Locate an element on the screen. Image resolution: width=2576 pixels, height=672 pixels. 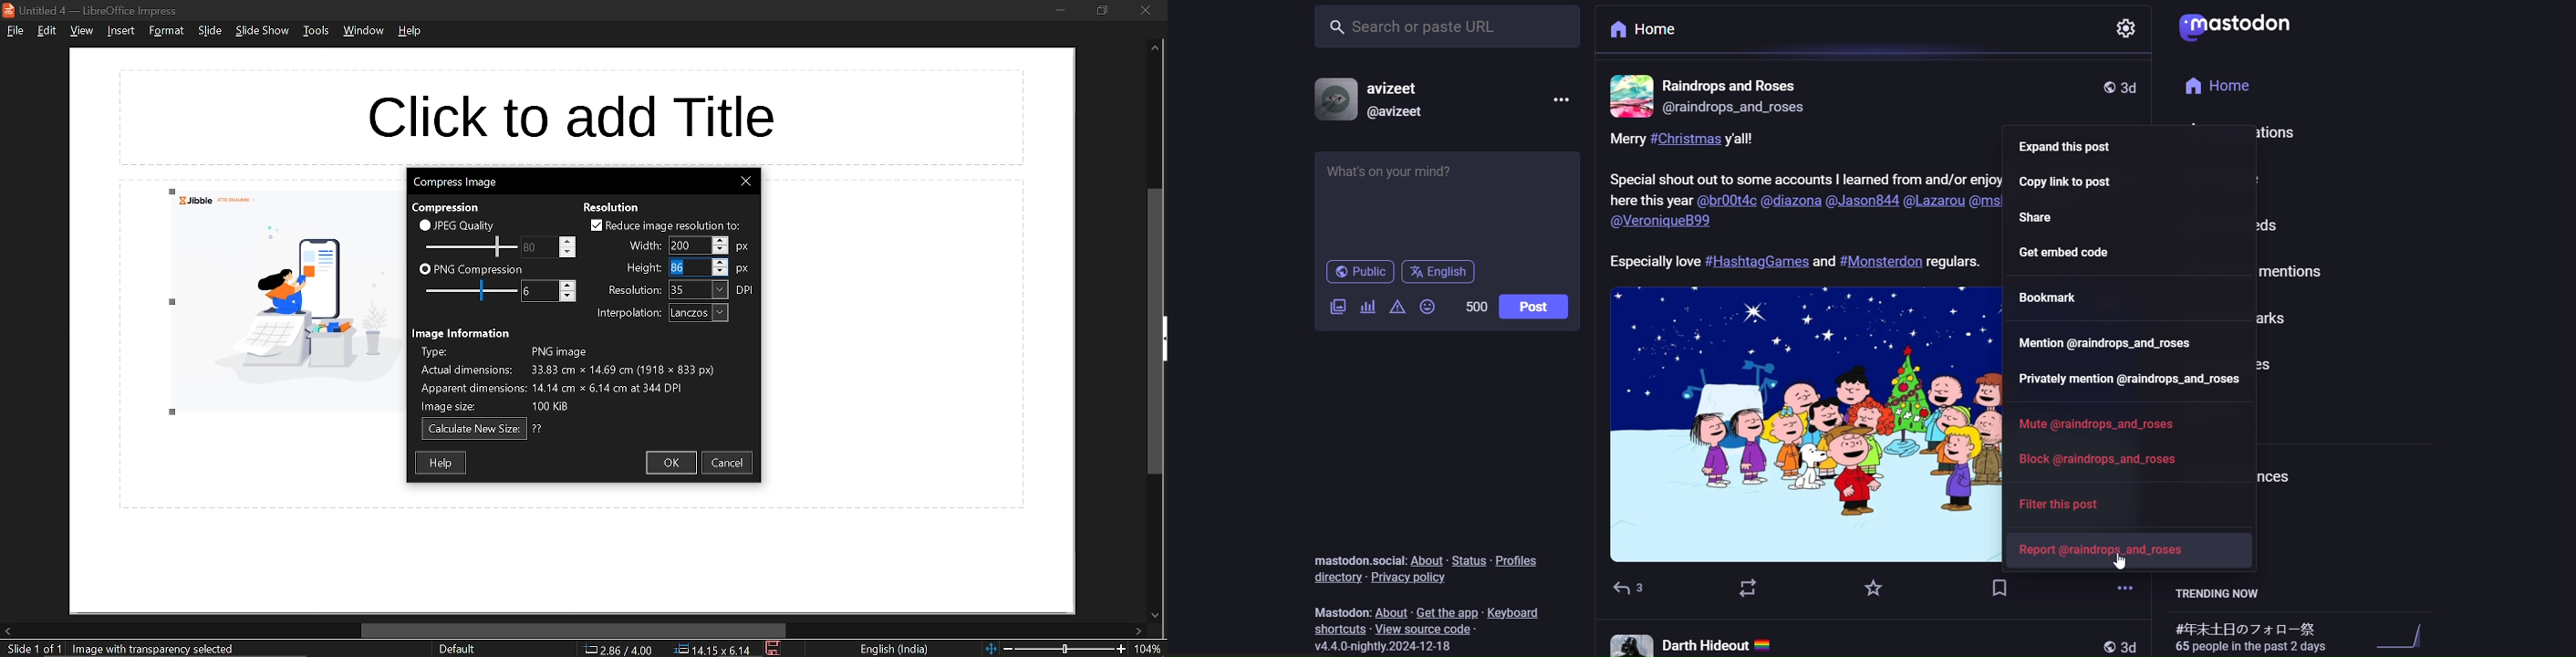
id is located at coordinates (1739, 108).